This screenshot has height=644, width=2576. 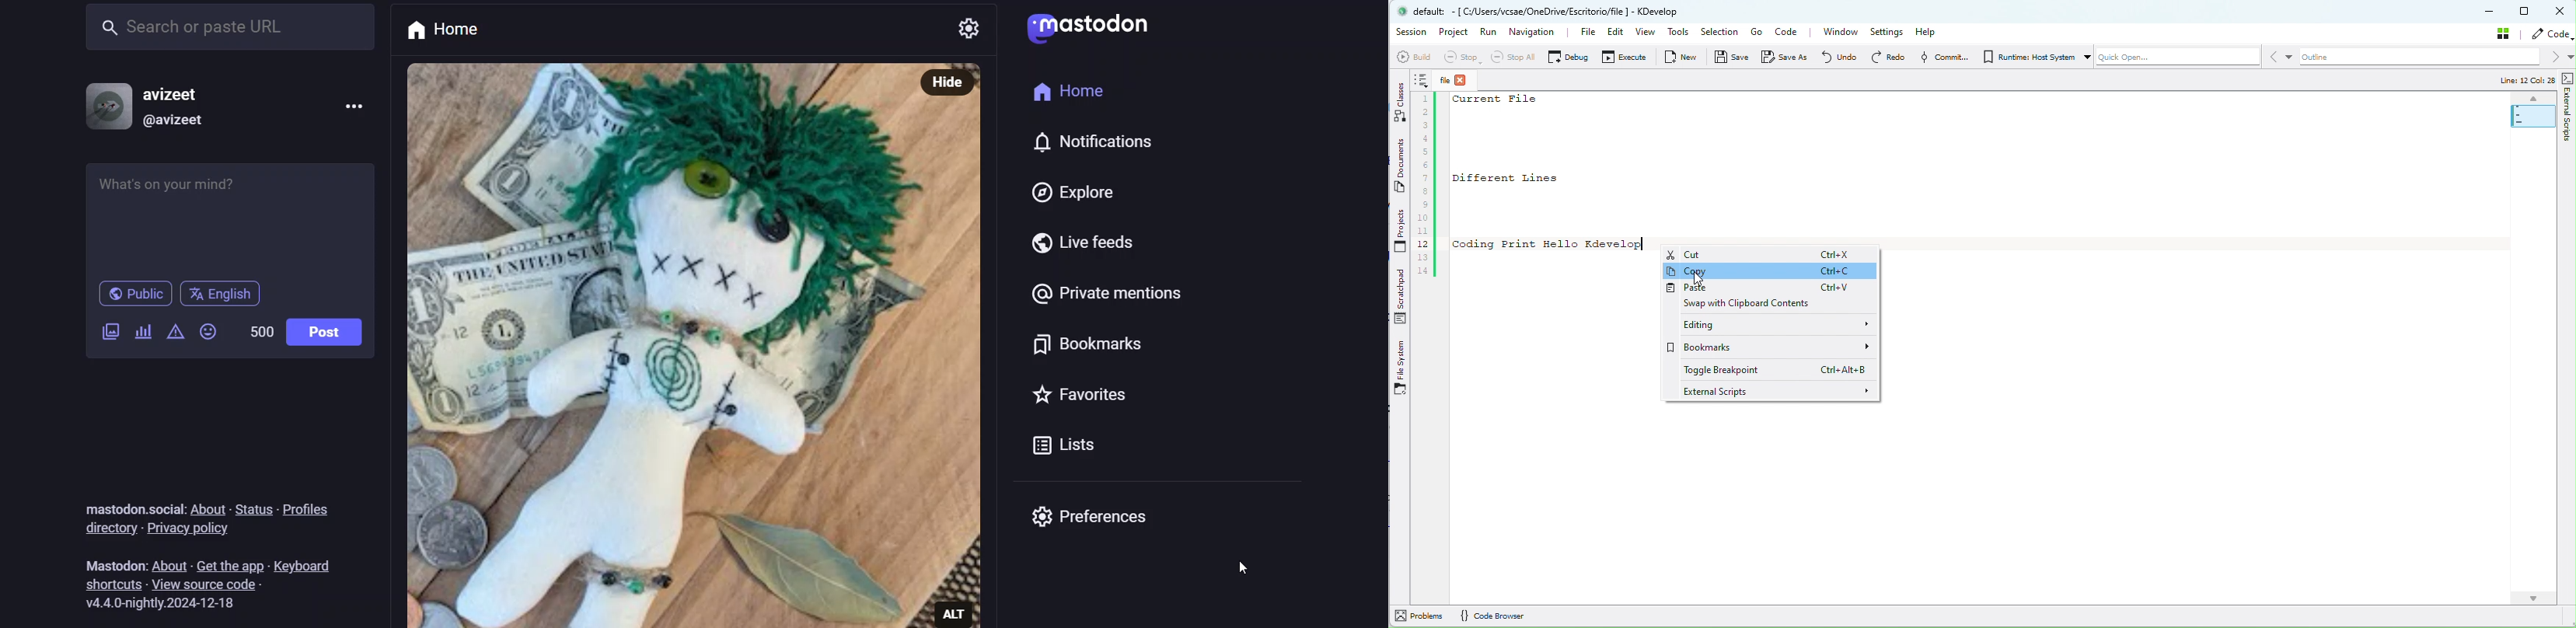 I want to click on Code Browser (Information), so click(x=1500, y=616).